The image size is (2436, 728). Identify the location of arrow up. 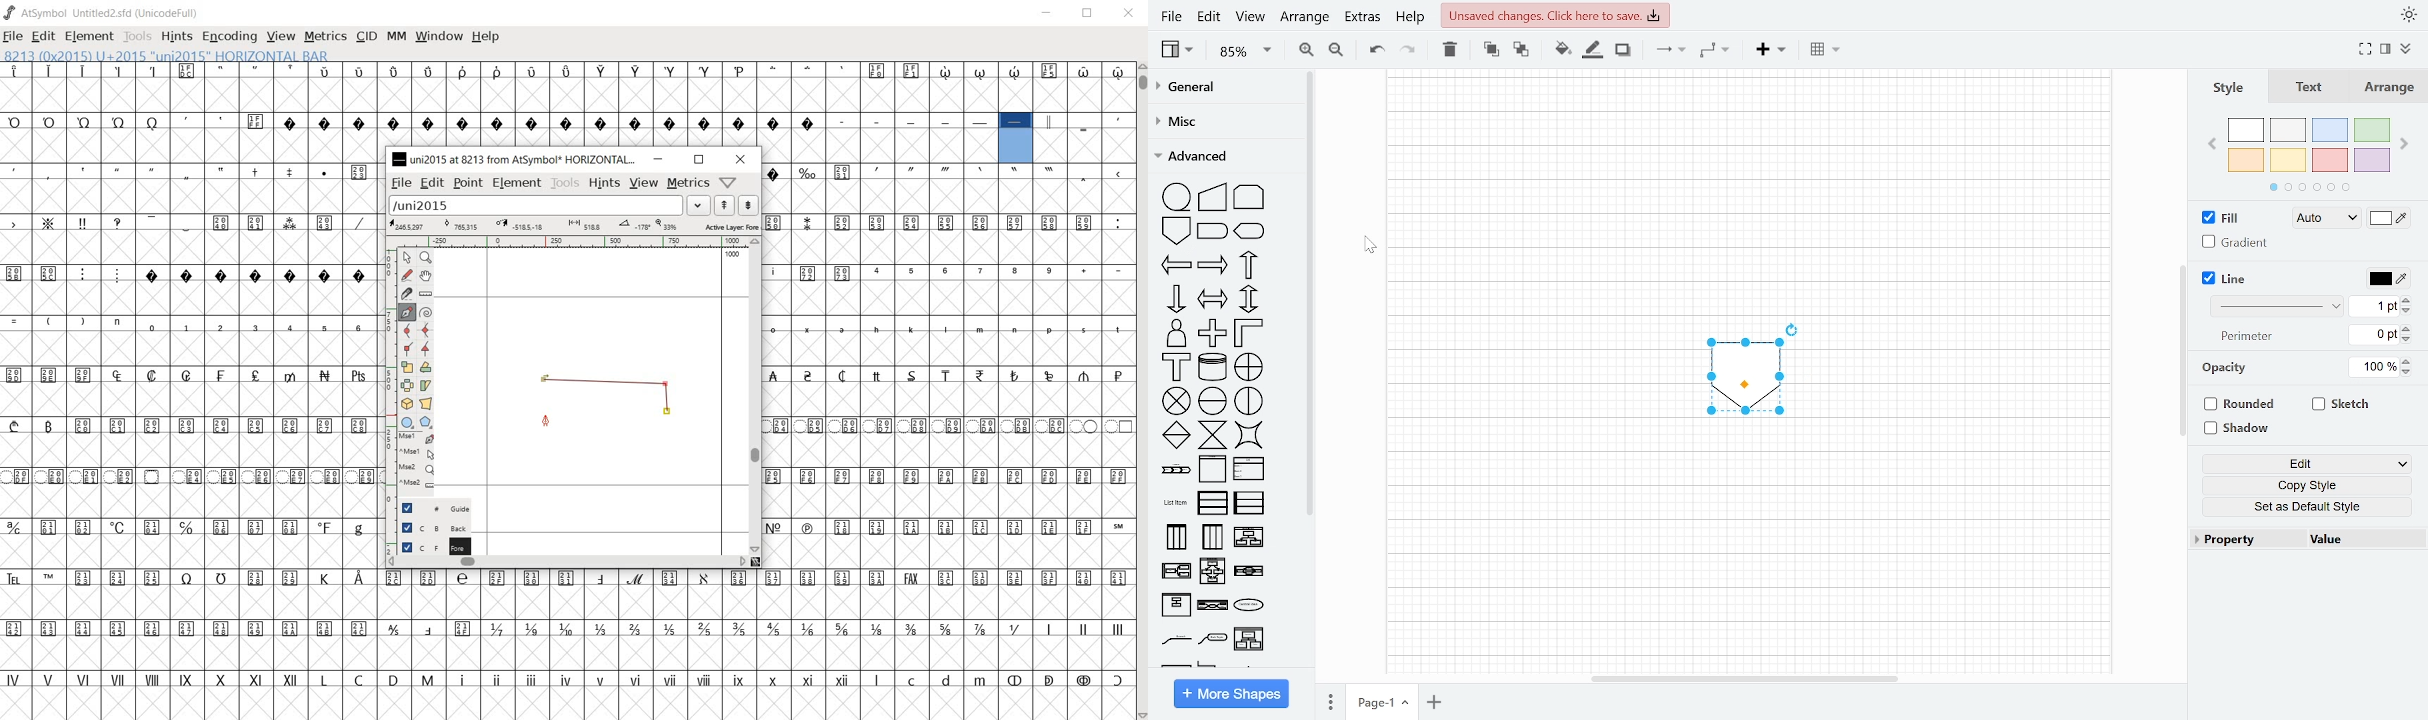
(1246, 265).